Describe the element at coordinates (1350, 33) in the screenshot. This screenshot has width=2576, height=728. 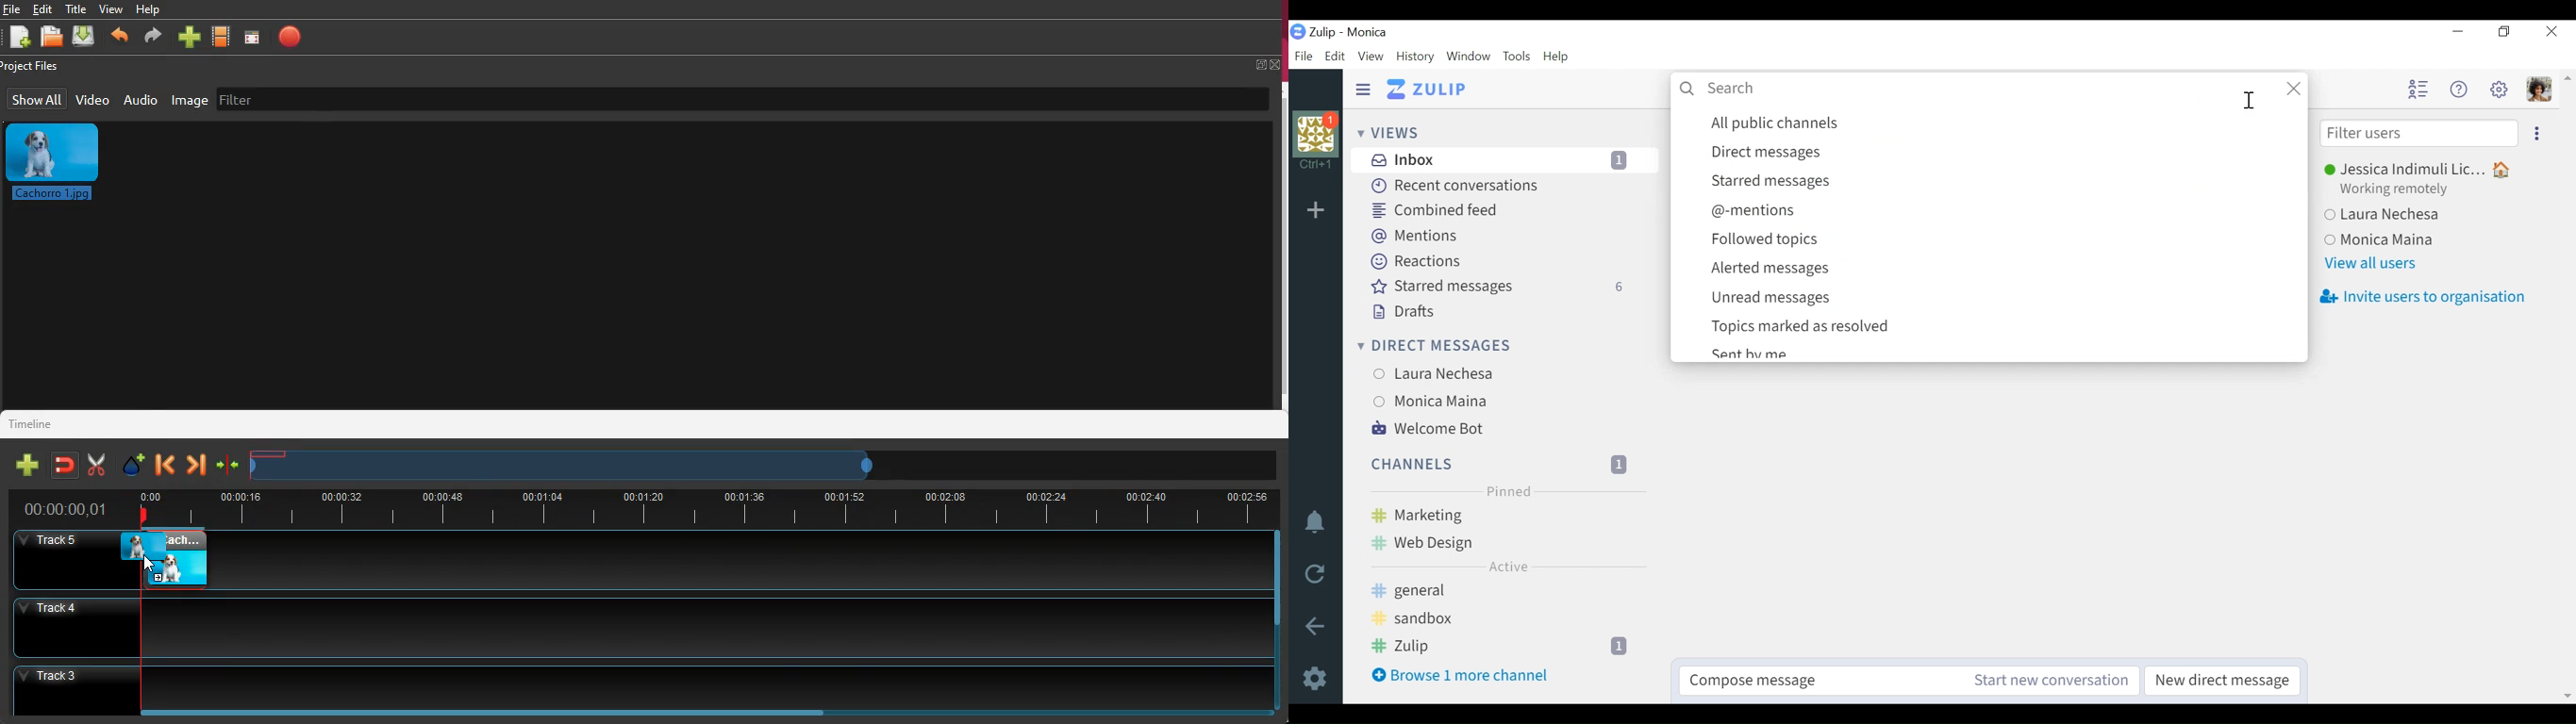
I see `Zulip - Monica` at that location.